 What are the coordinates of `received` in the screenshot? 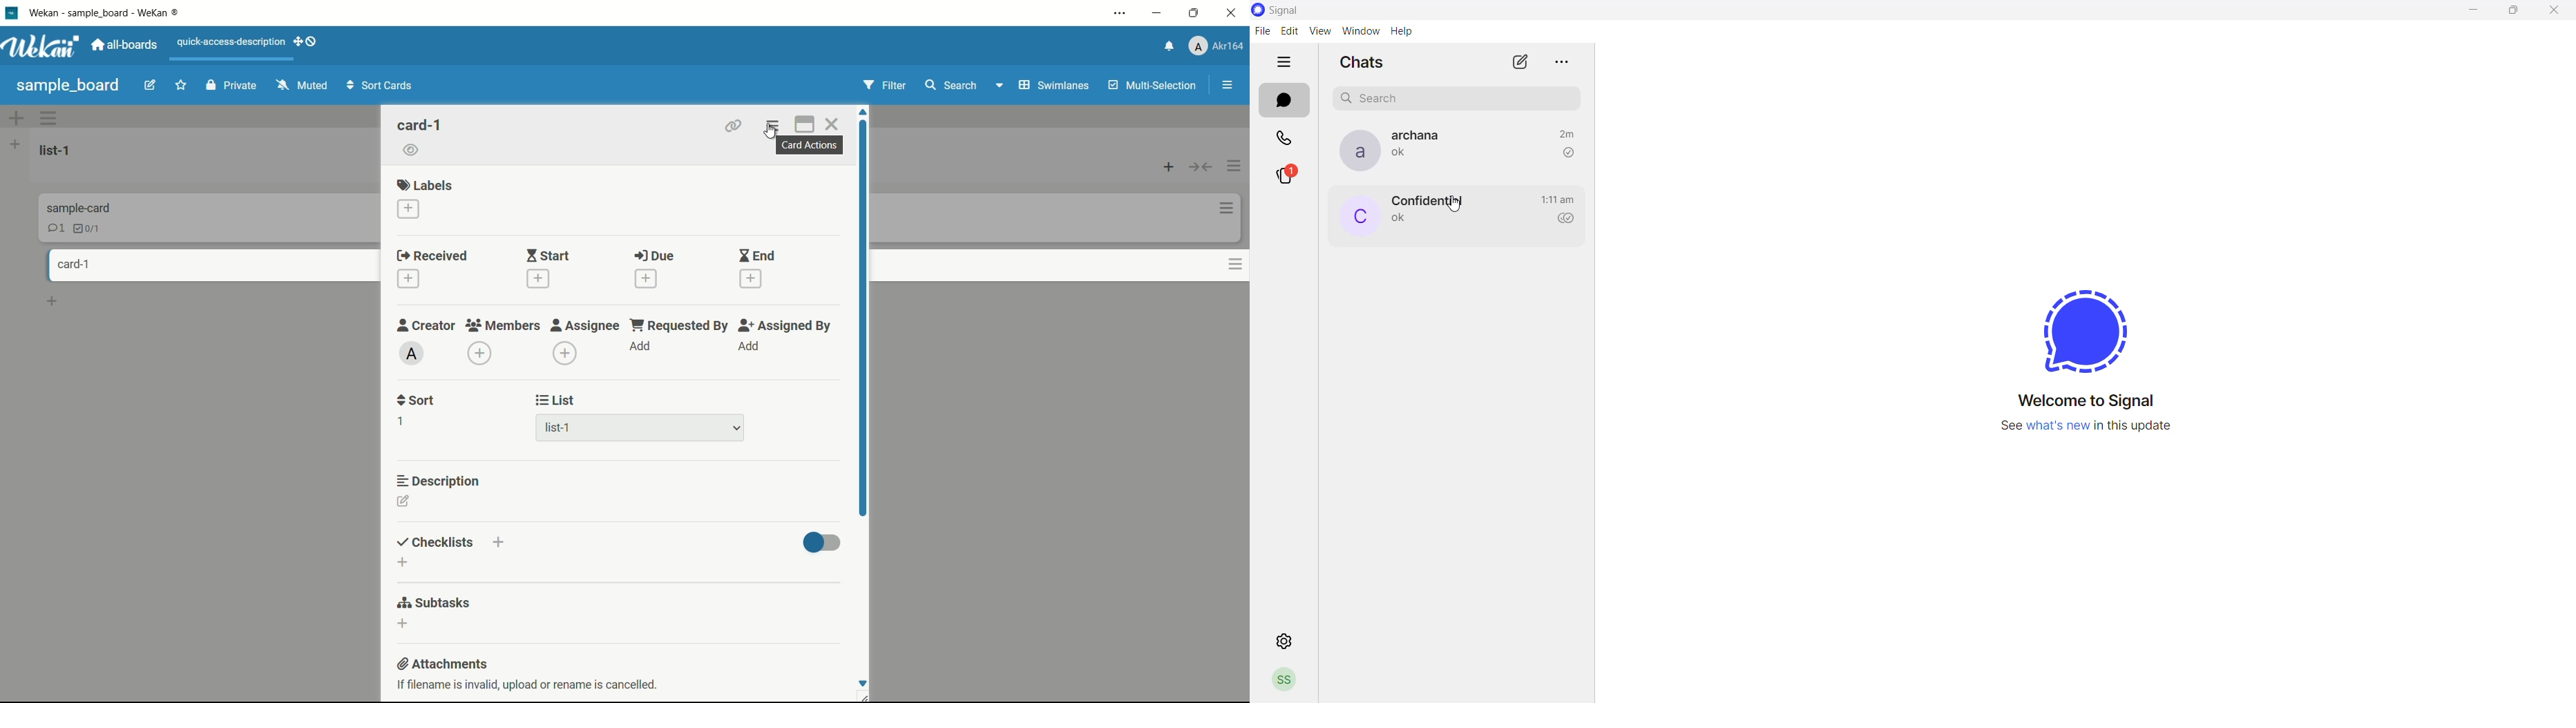 It's located at (432, 256).